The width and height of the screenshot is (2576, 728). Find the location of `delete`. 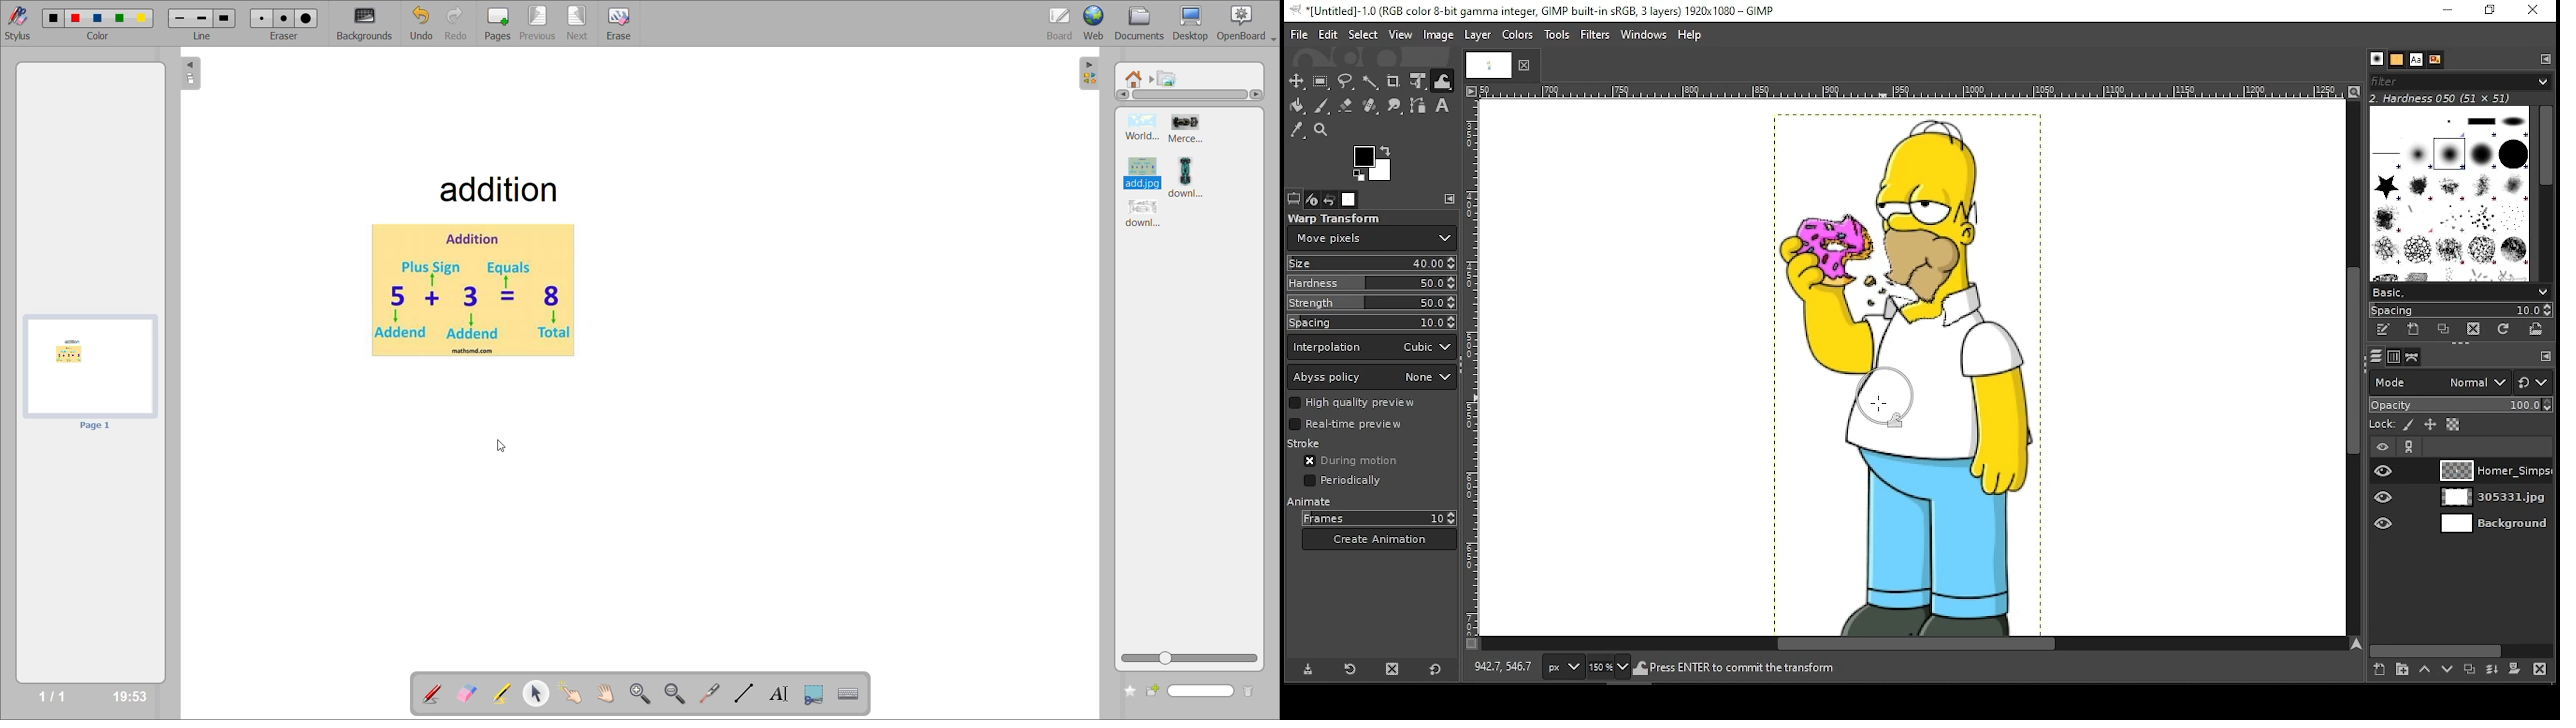

delete is located at coordinates (1251, 692).